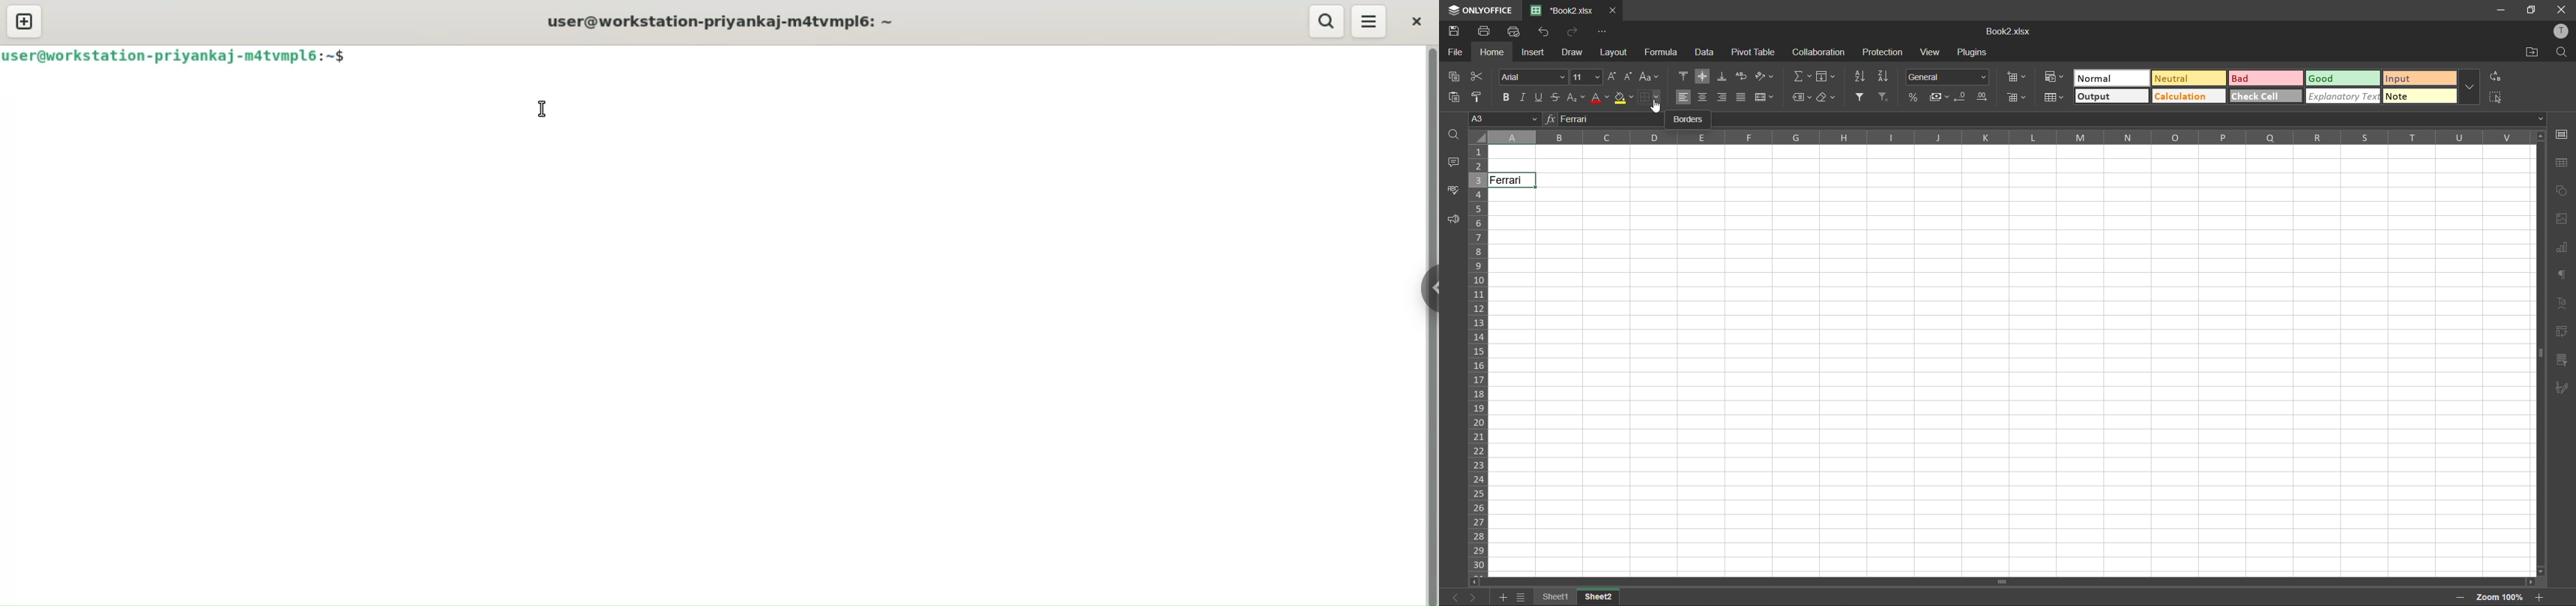 The image size is (2576, 616). Describe the element at coordinates (2264, 79) in the screenshot. I see `bad` at that location.